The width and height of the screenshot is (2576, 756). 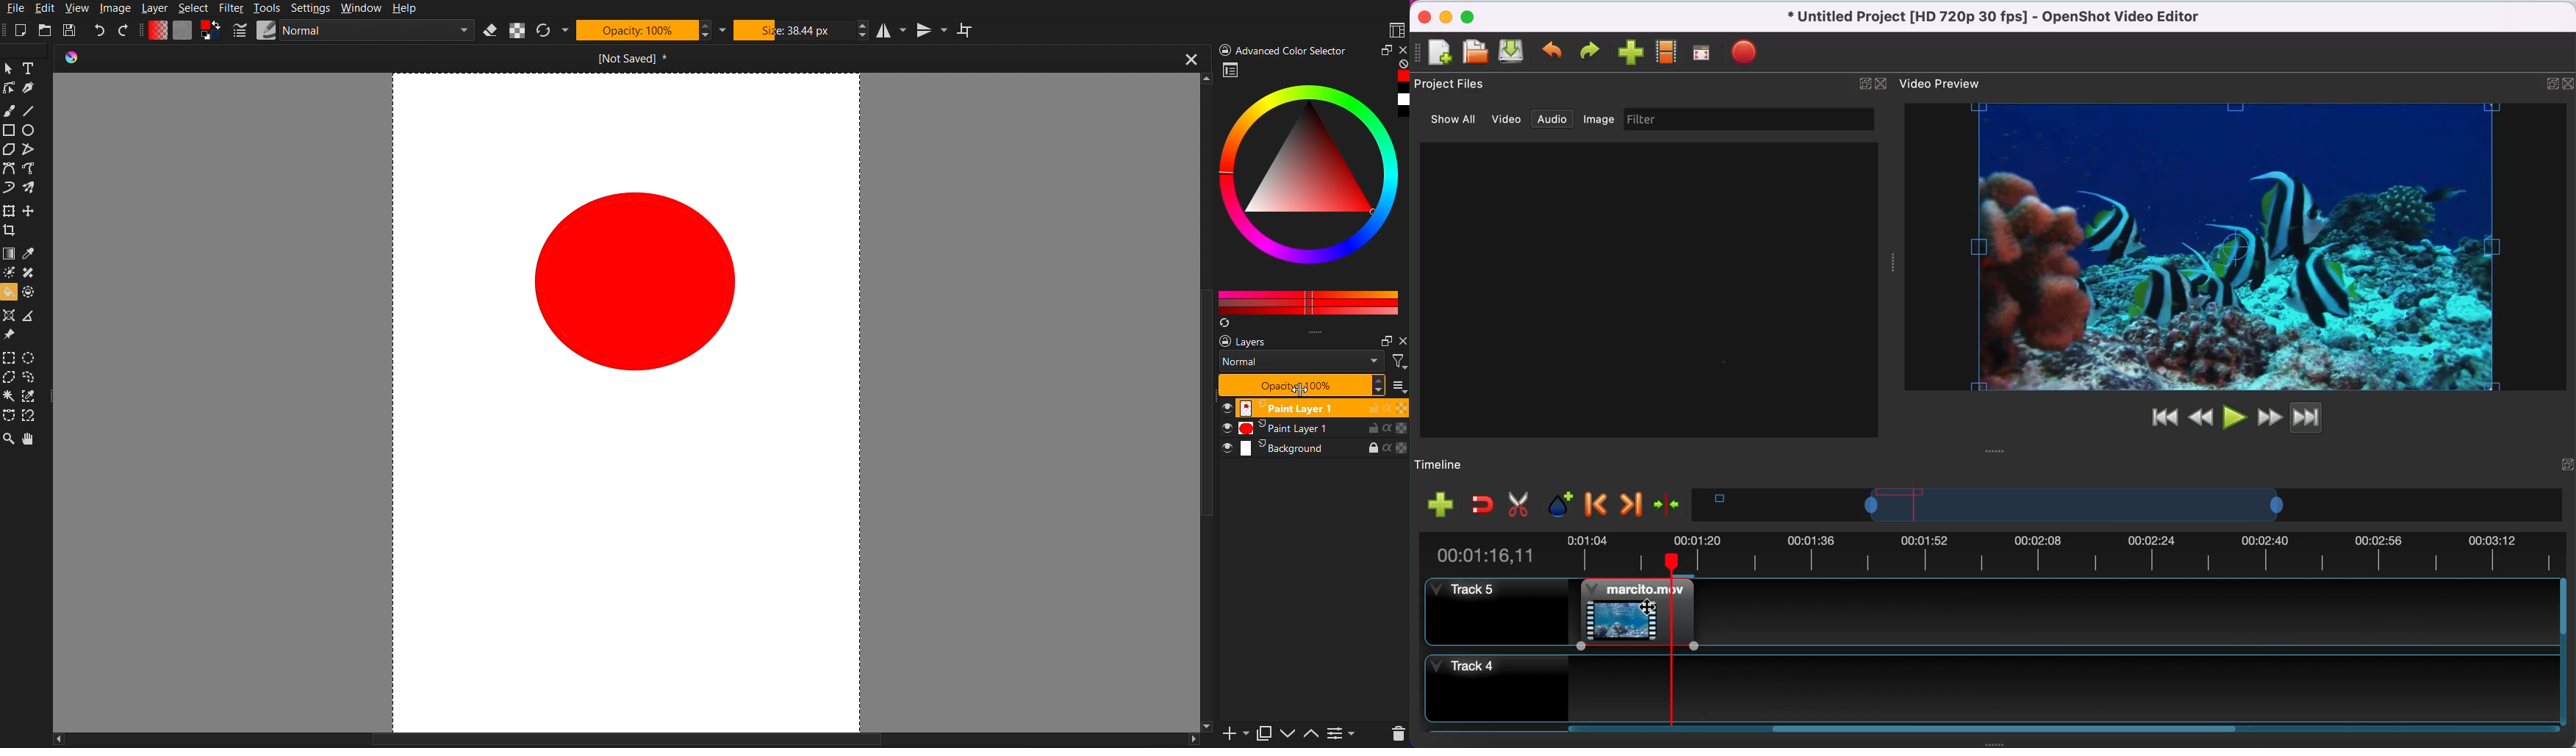 What do you see at coordinates (32, 90) in the screenshot?
I see `Pen ` at bounding box center [32, 90].